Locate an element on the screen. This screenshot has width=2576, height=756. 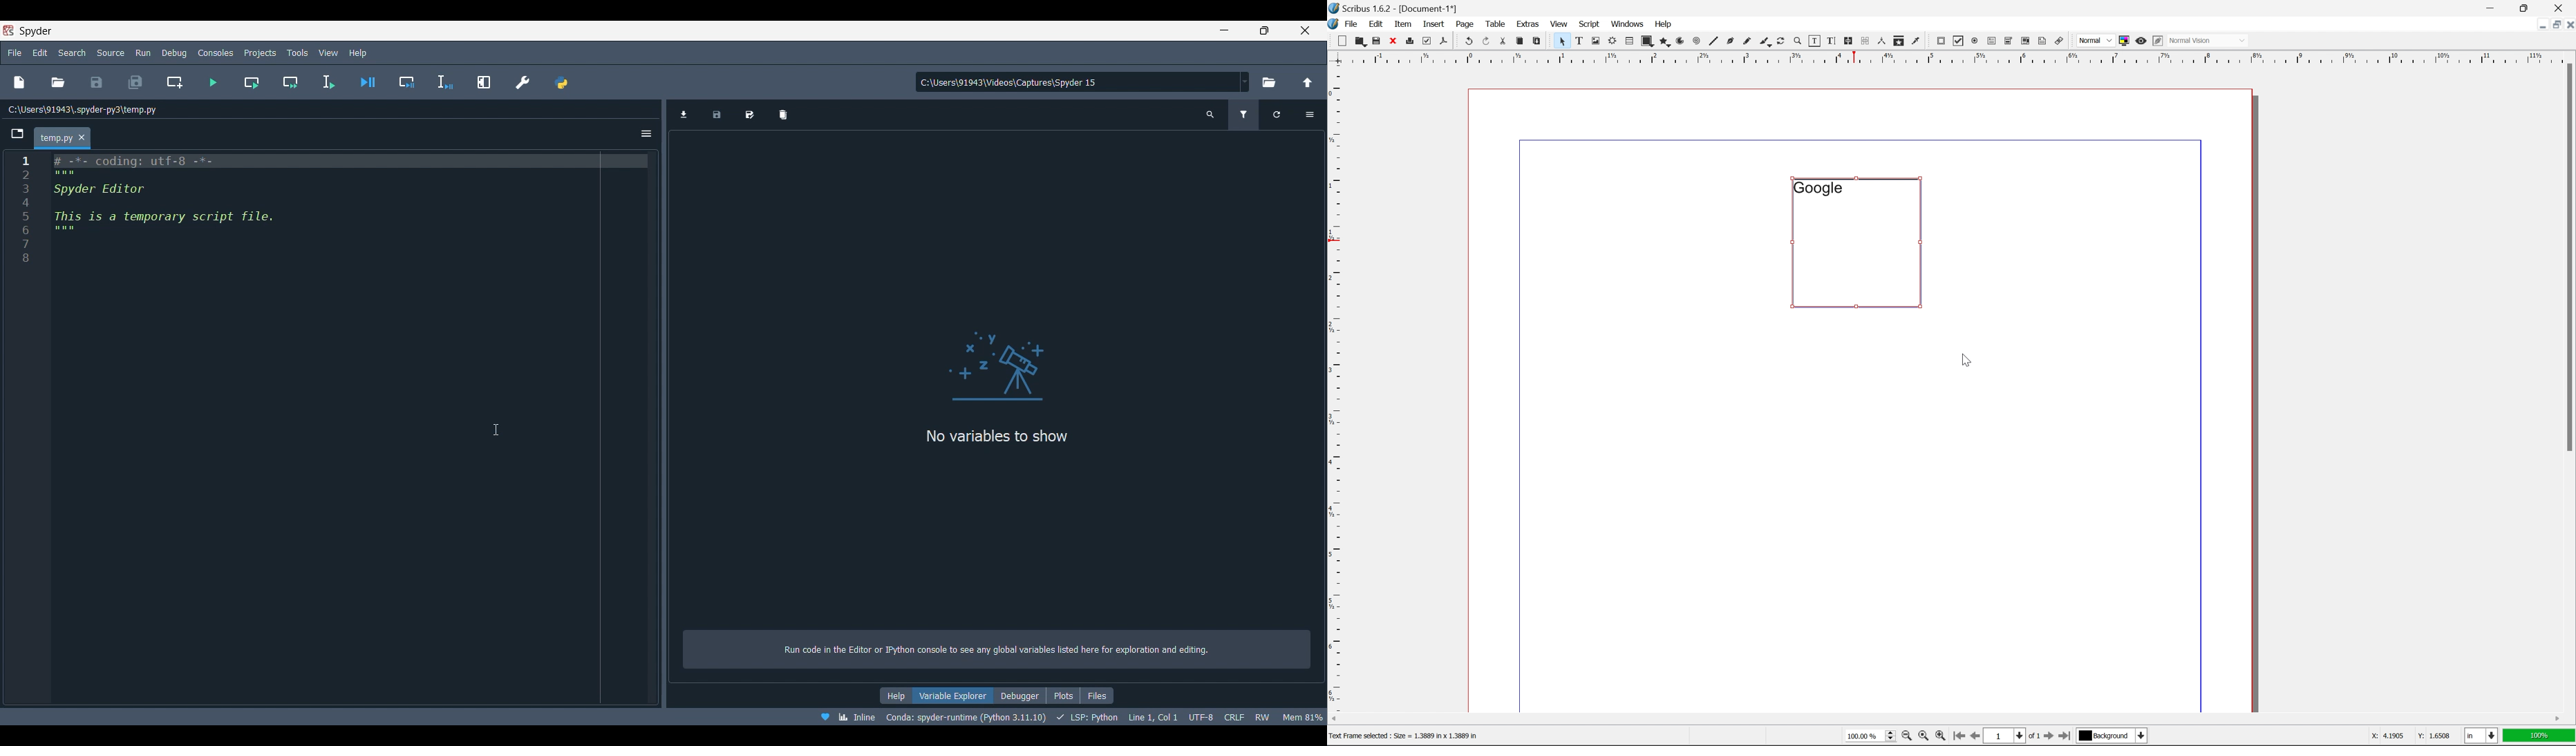
Edit menu is located at coordinates (40, 53).